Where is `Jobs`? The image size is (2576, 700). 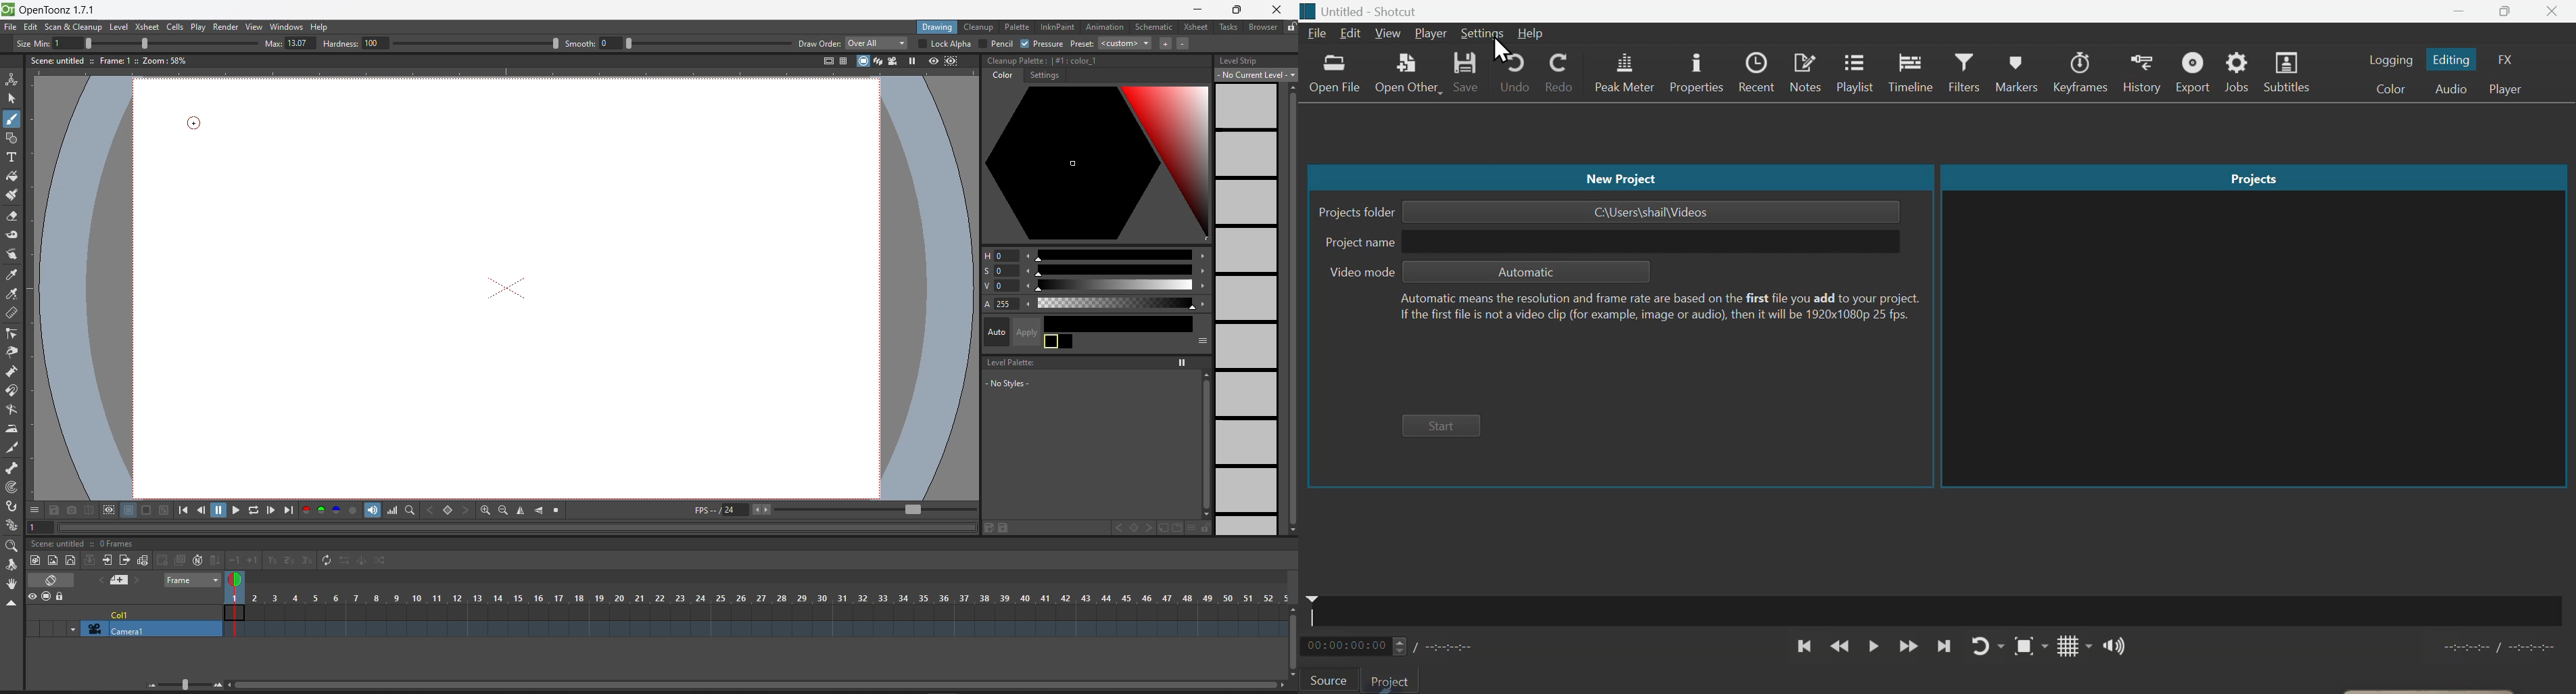
Jobs is located at coordinates (2240, 73).